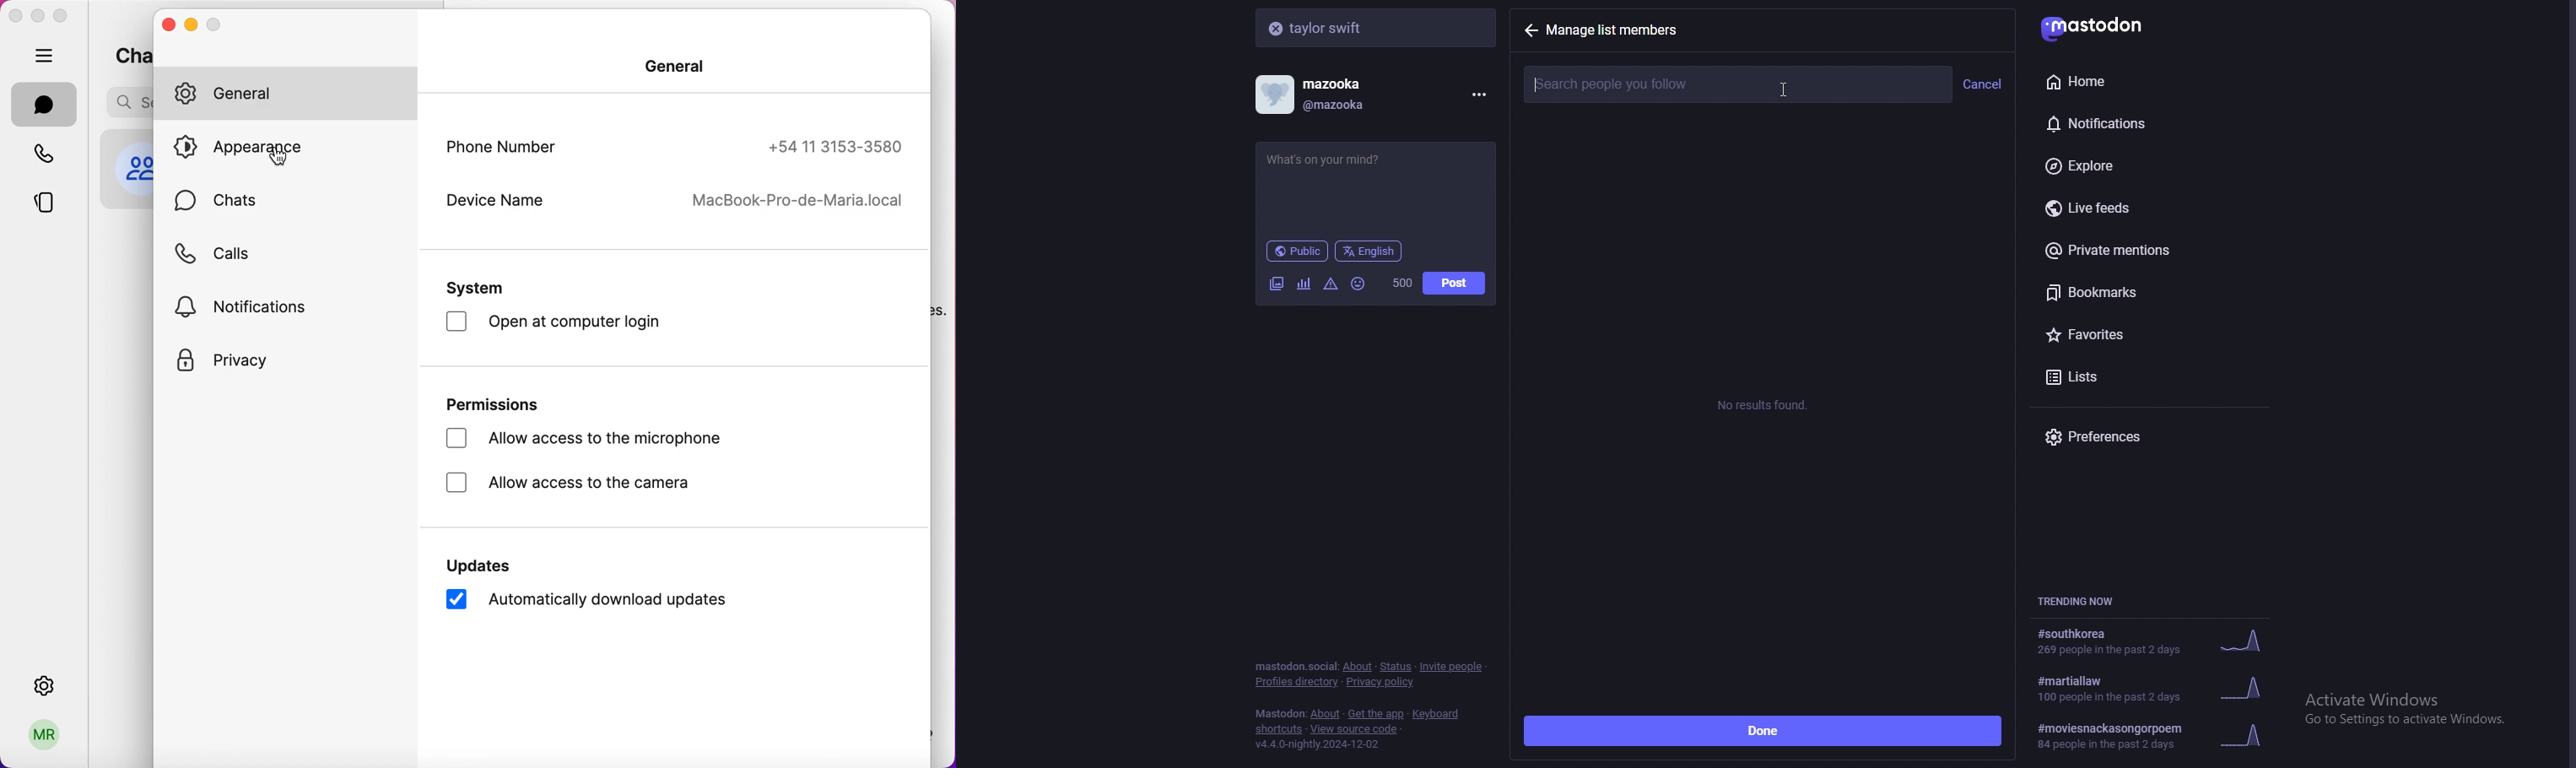  I want to click on live feeds, so click(2154, 209).